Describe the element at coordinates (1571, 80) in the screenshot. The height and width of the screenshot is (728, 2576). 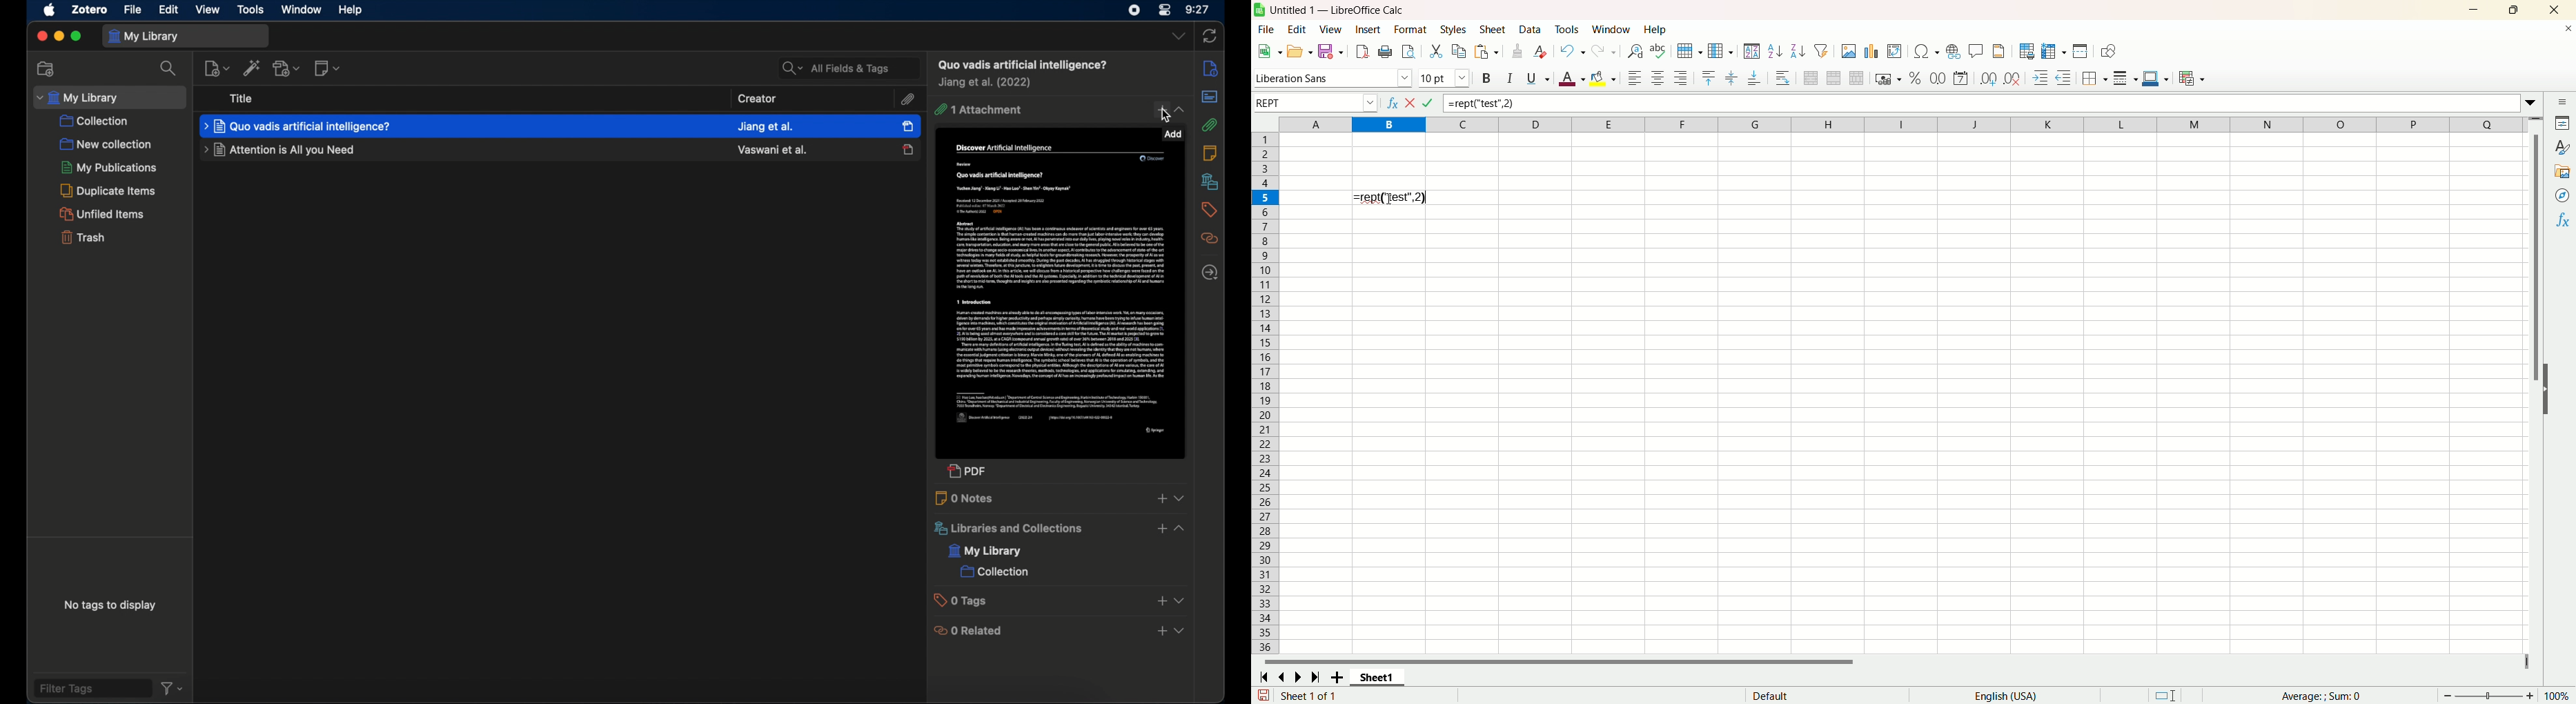
I see `font color` at that location.